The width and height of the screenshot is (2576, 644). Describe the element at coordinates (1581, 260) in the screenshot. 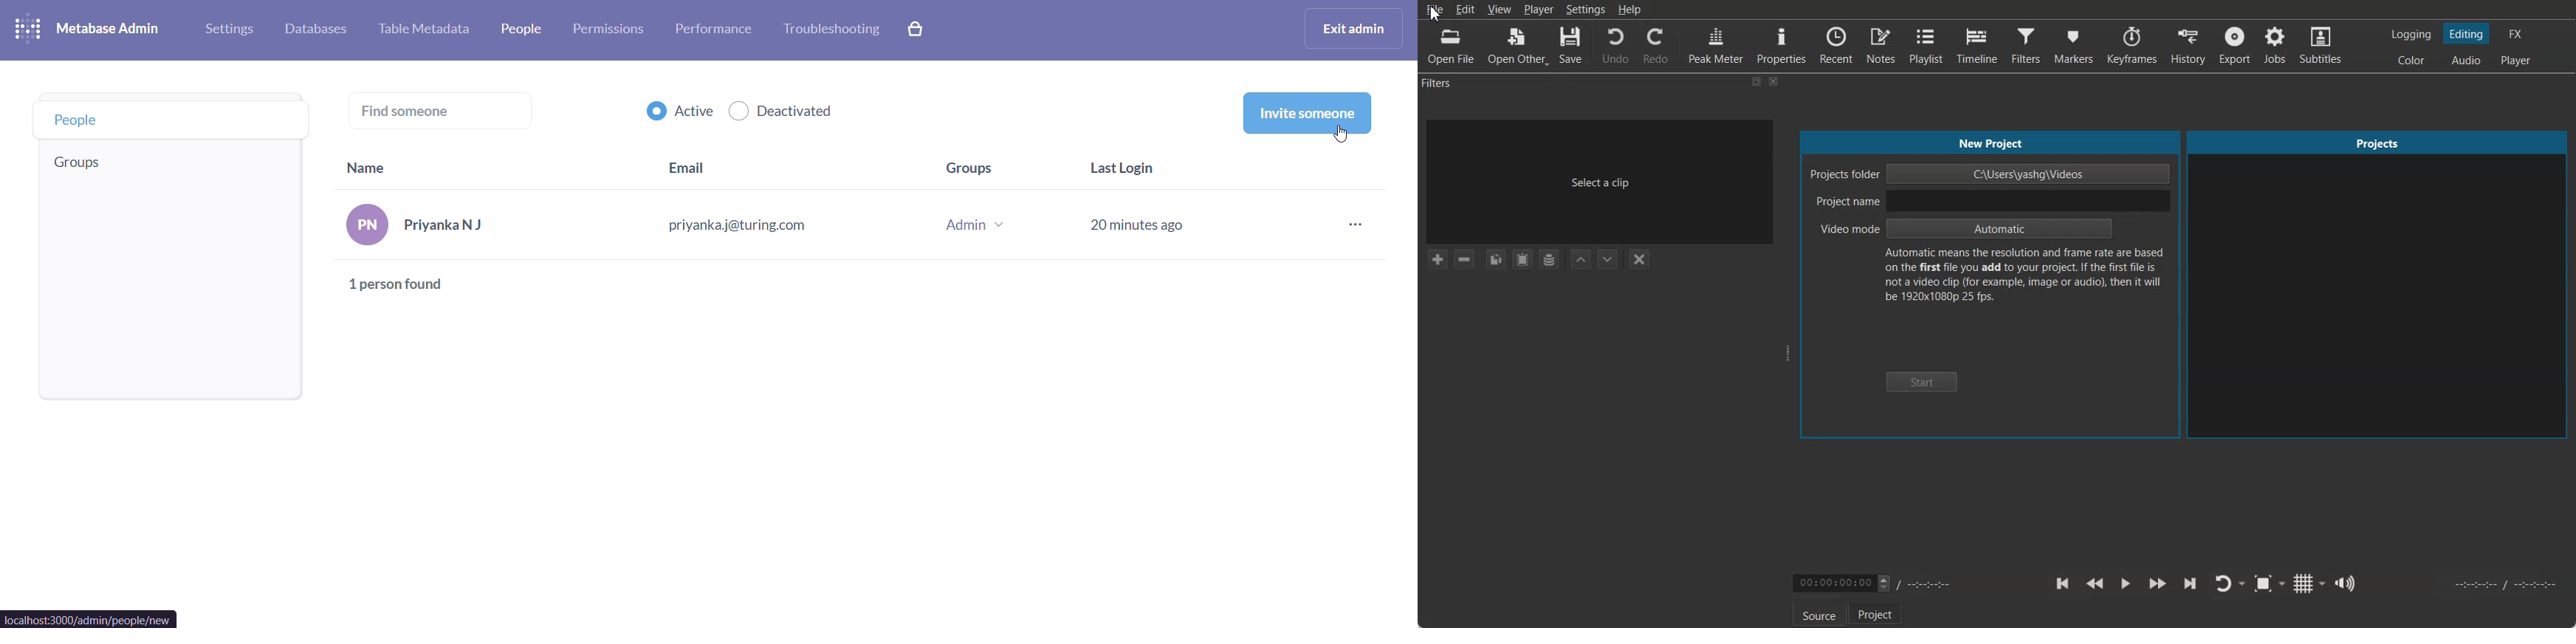

I see `Move Filter up` at that location.